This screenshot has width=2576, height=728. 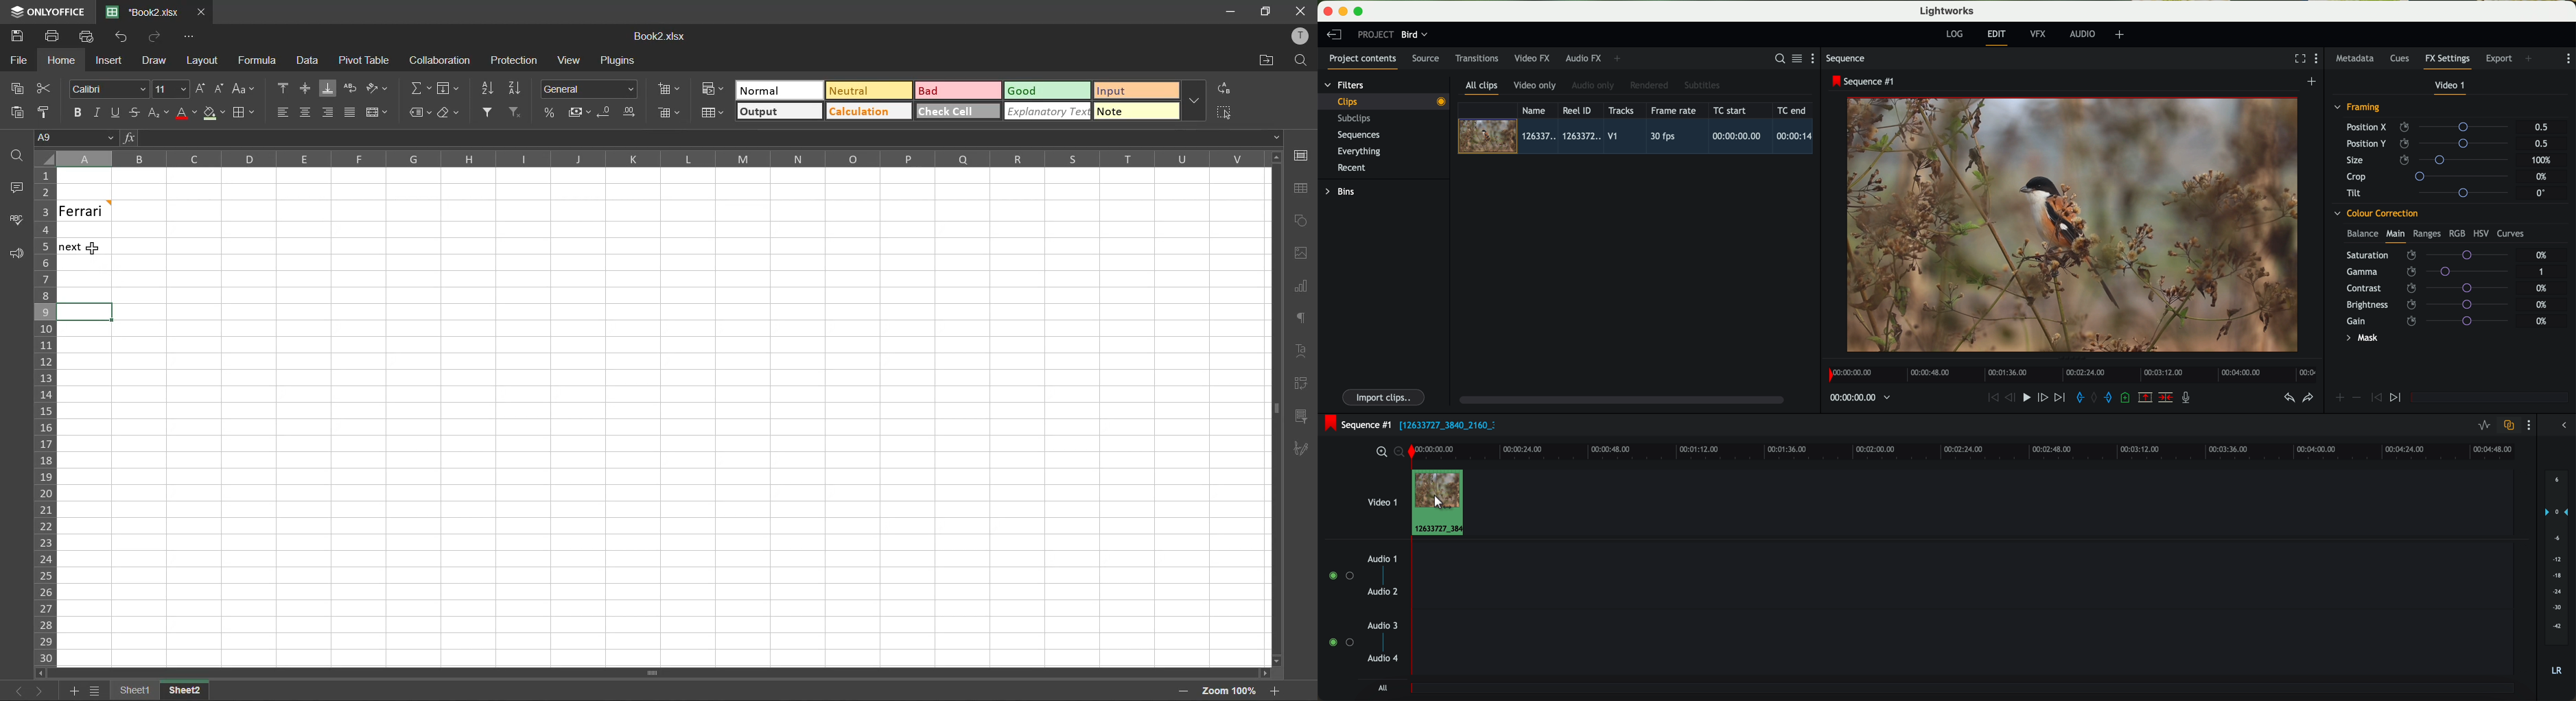 I want to click on transitions, so click(x=1477, y=58).